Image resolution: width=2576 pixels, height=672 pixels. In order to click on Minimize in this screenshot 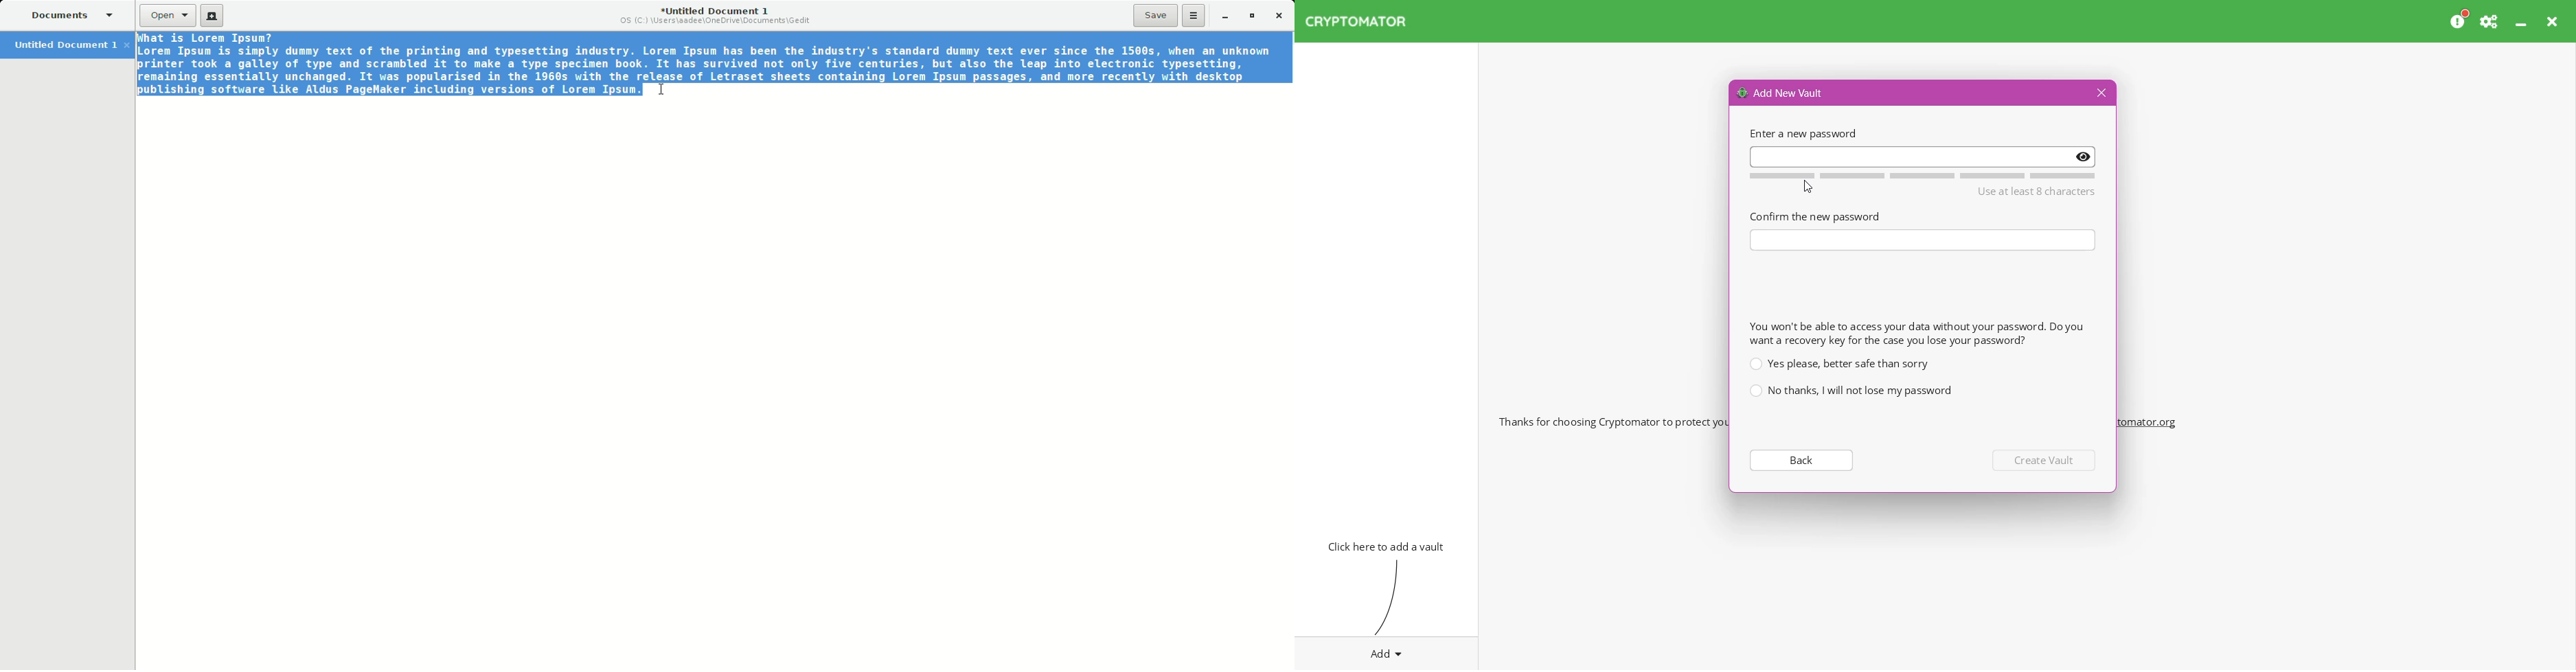, I will do `click(2522, 21)`.